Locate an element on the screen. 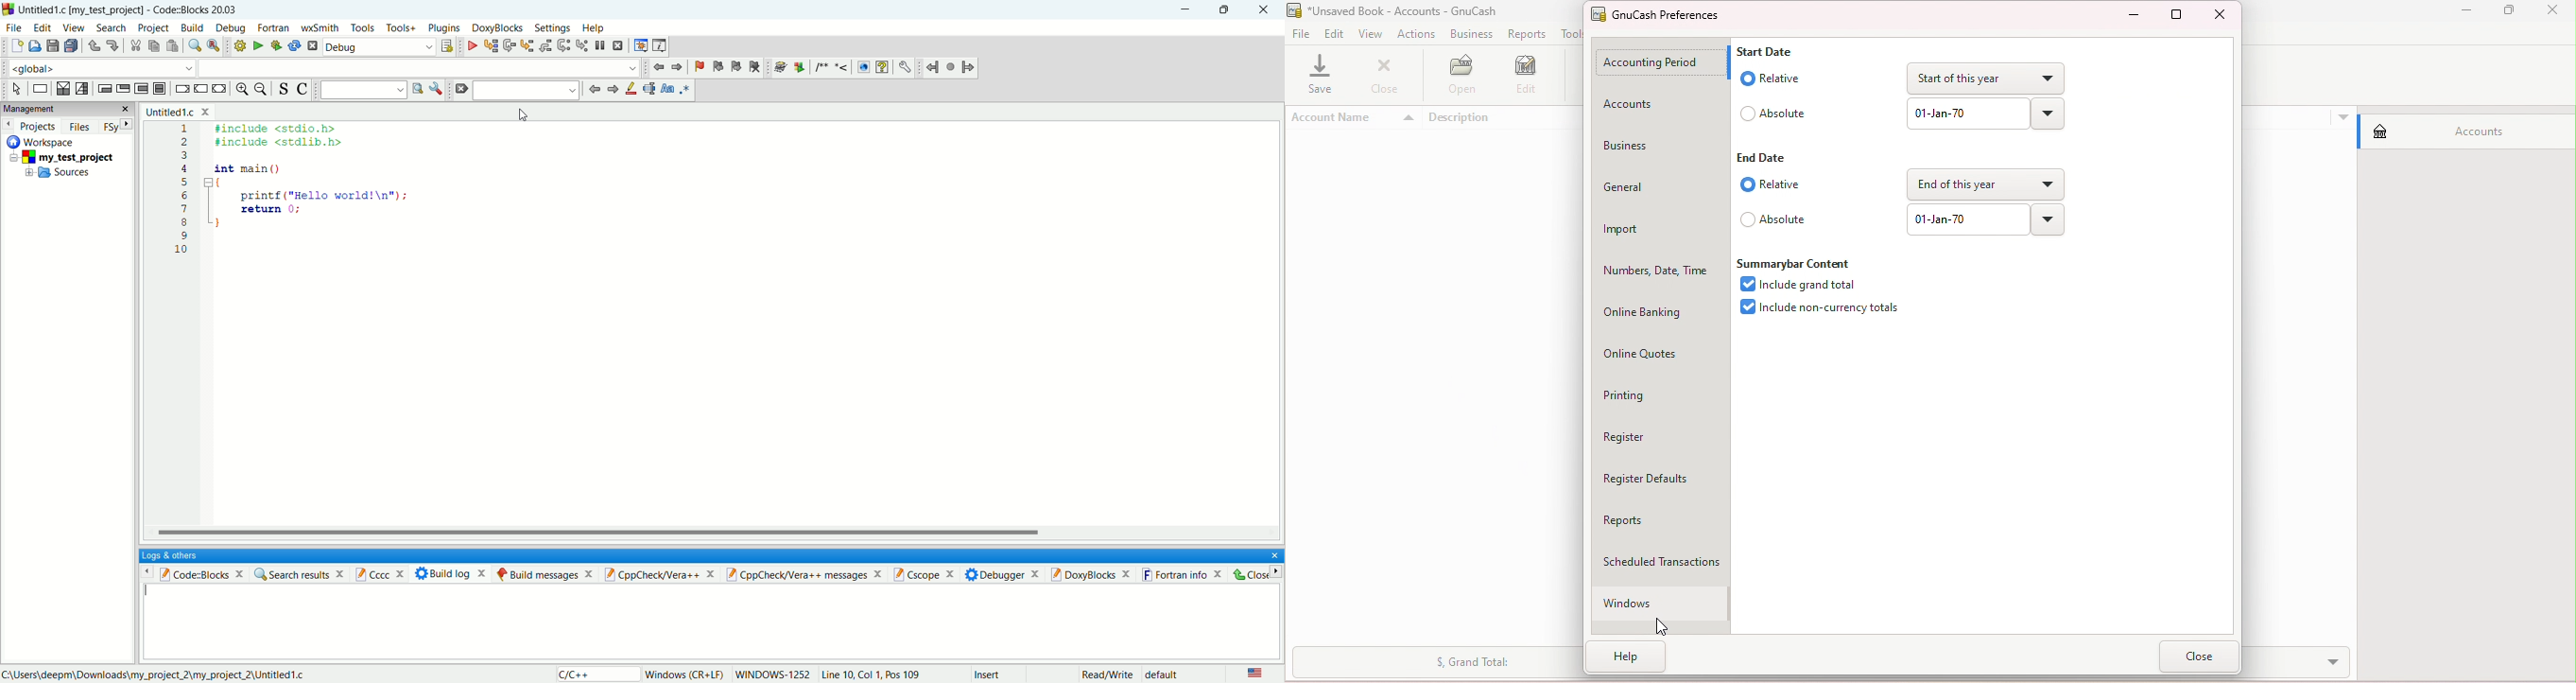  Business is located at coordinates (1468, 34).